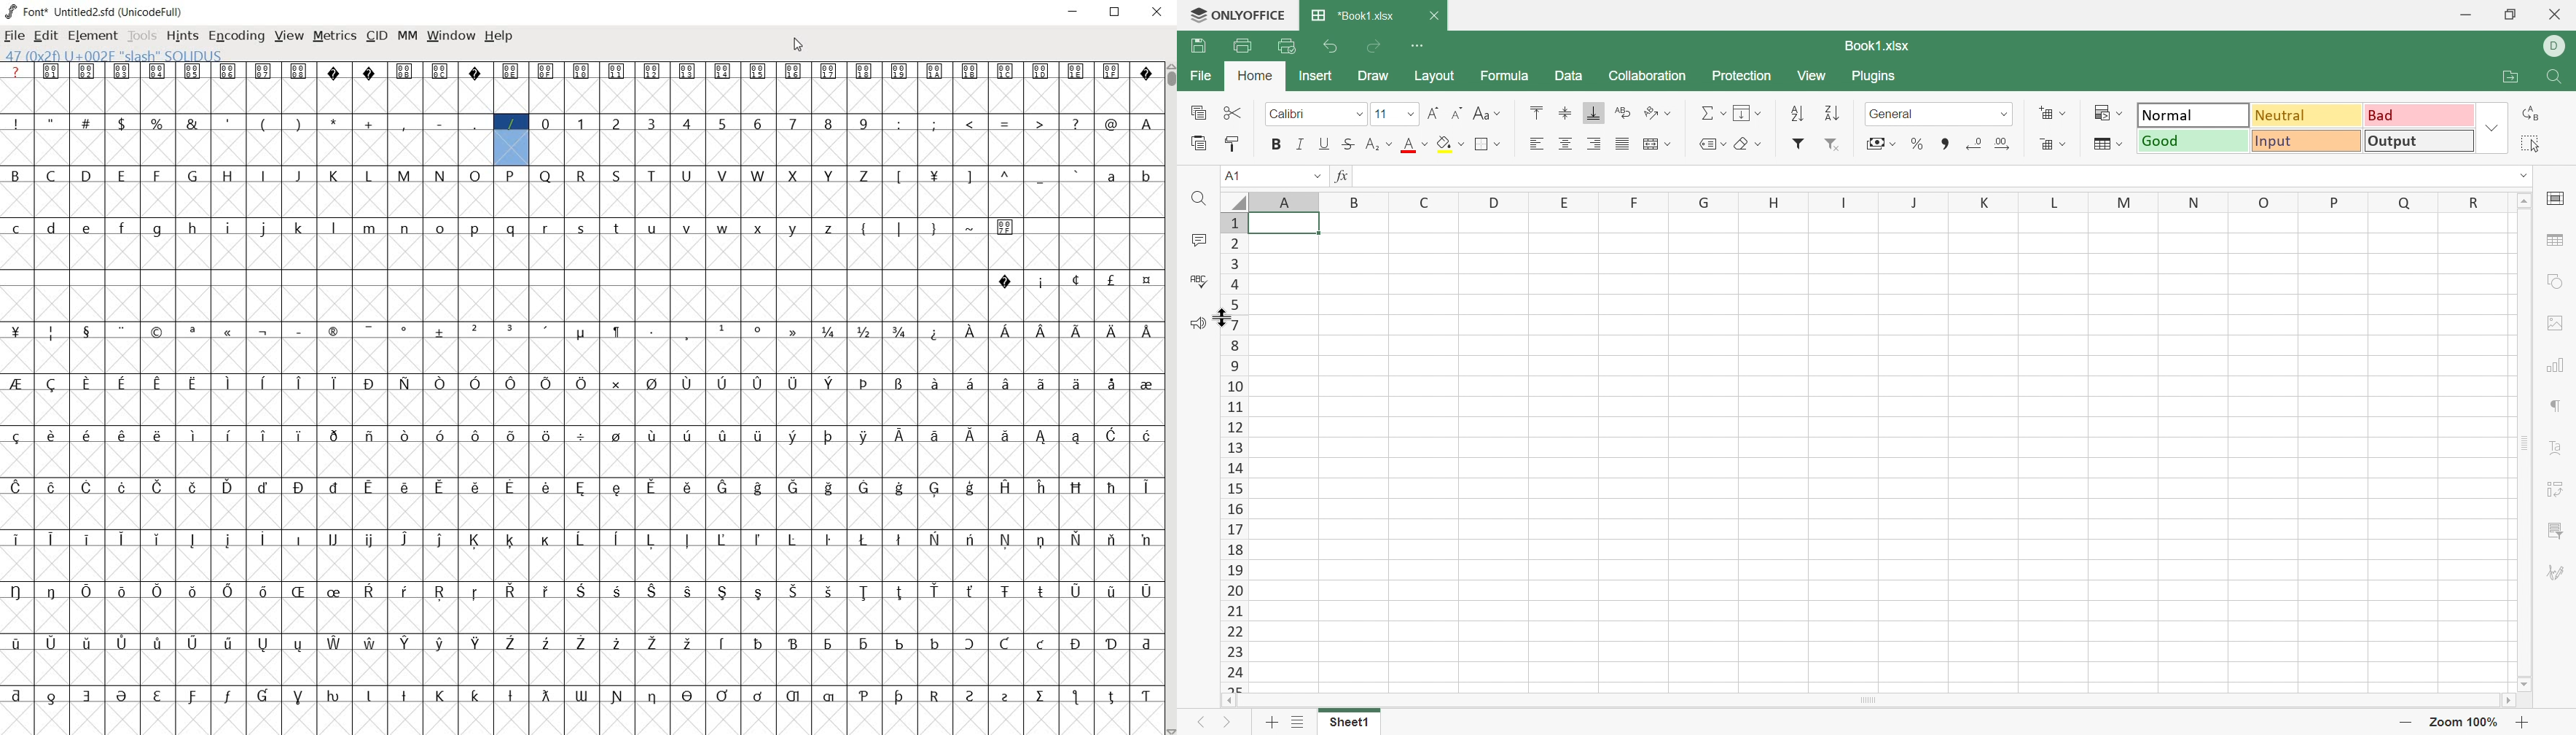 The width and height of the screenshot is (2576, 756). I want to click on glyph, so click(618, 591).